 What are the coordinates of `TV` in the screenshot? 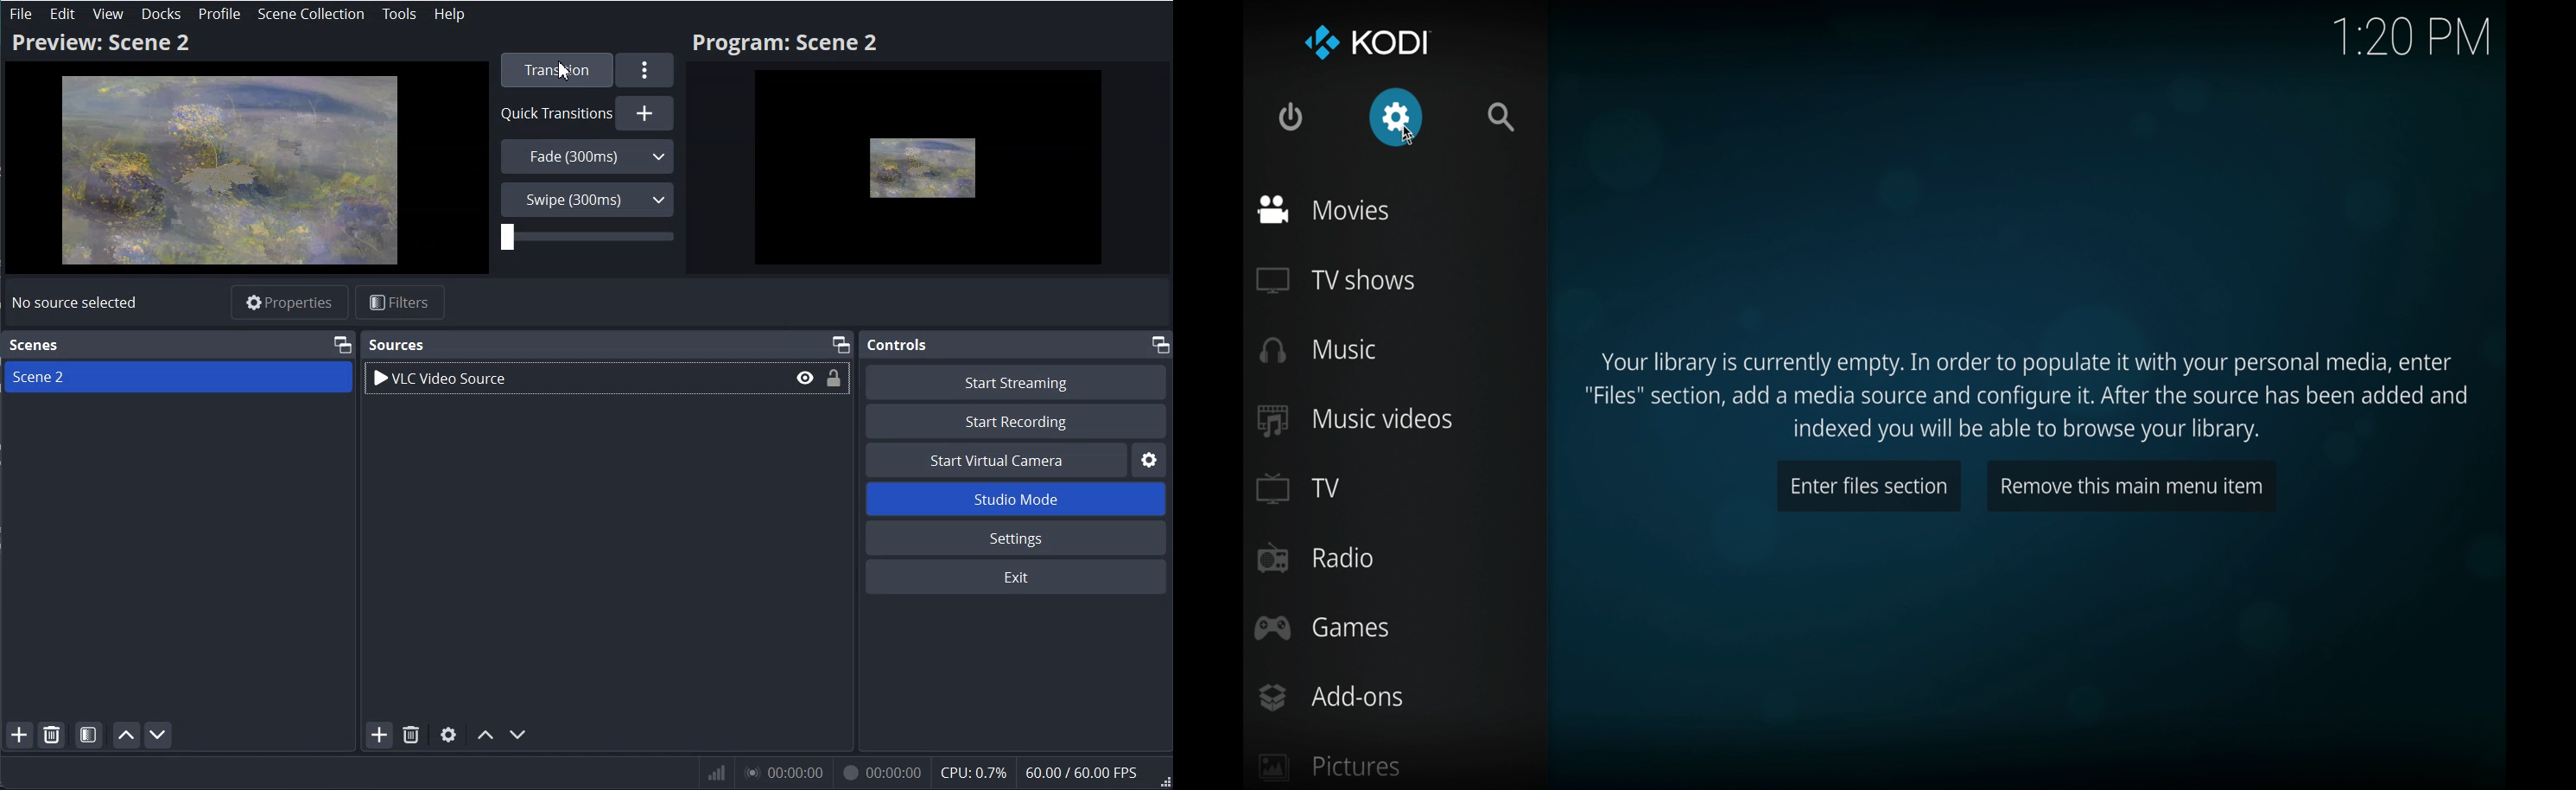 It's located at (1297, 488).